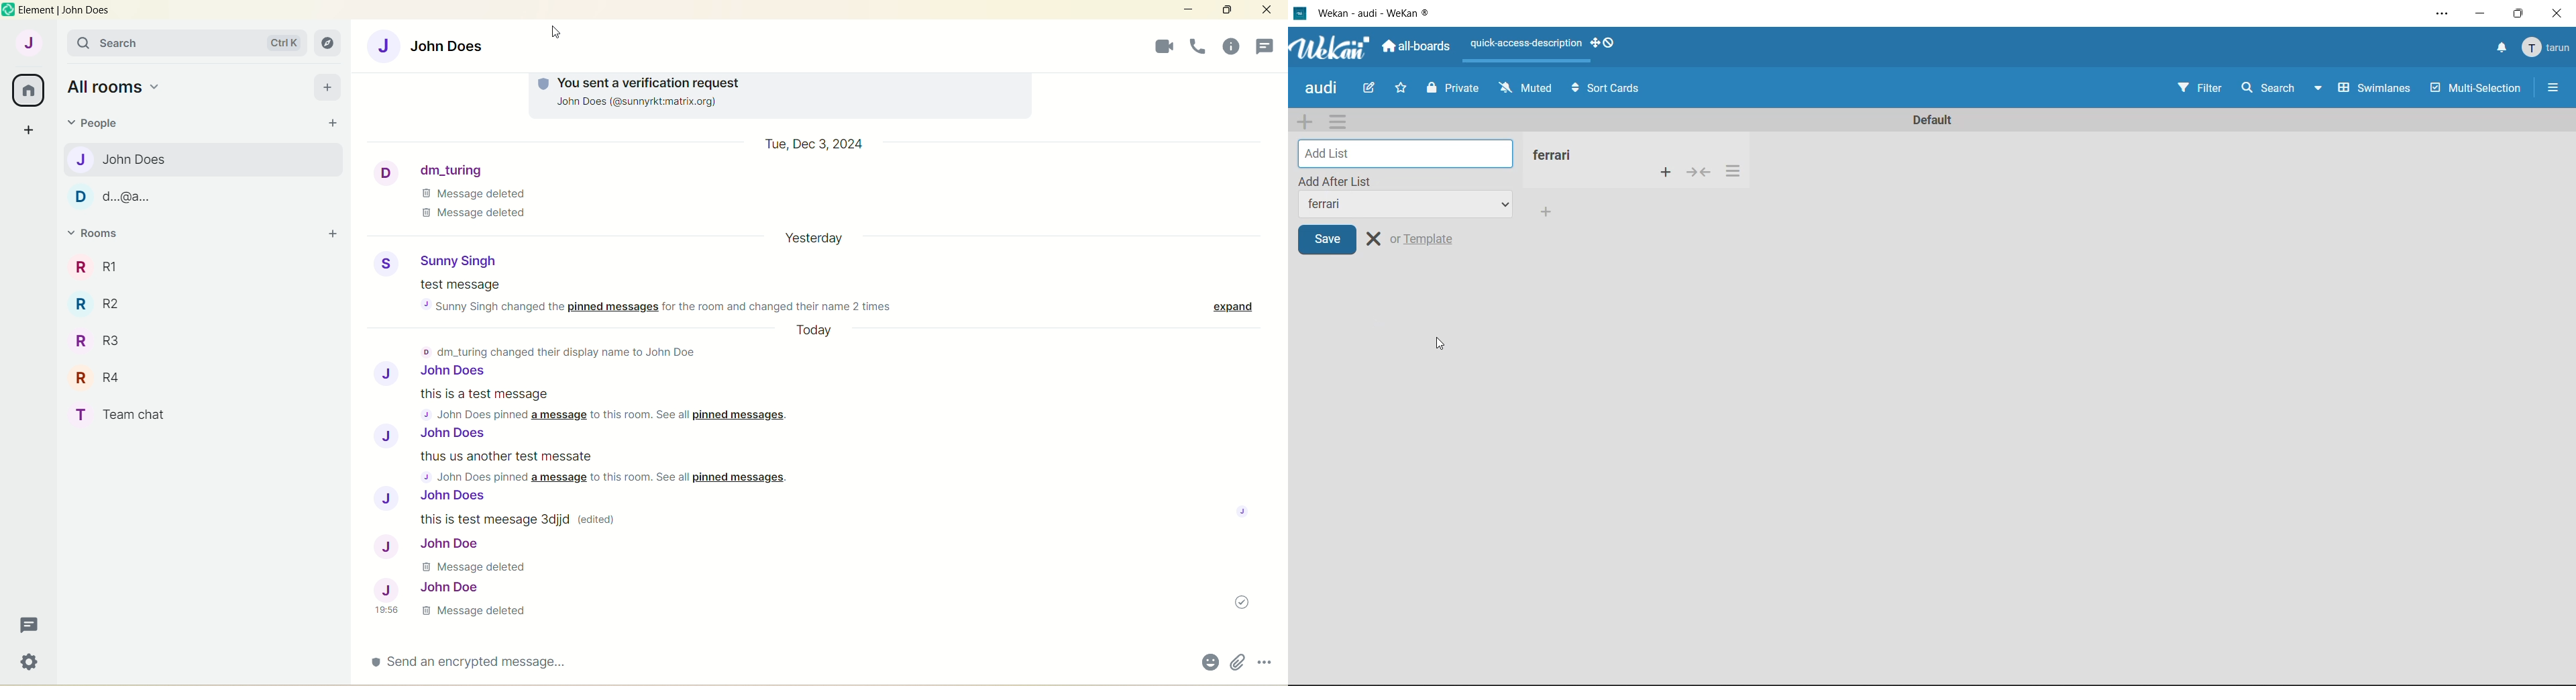 The width and height of the screenshot is (2576, 700). What do you see at coordinates (1186, 9) in the screenshot?
I see `minimize` at bounding box center [1186, 9].